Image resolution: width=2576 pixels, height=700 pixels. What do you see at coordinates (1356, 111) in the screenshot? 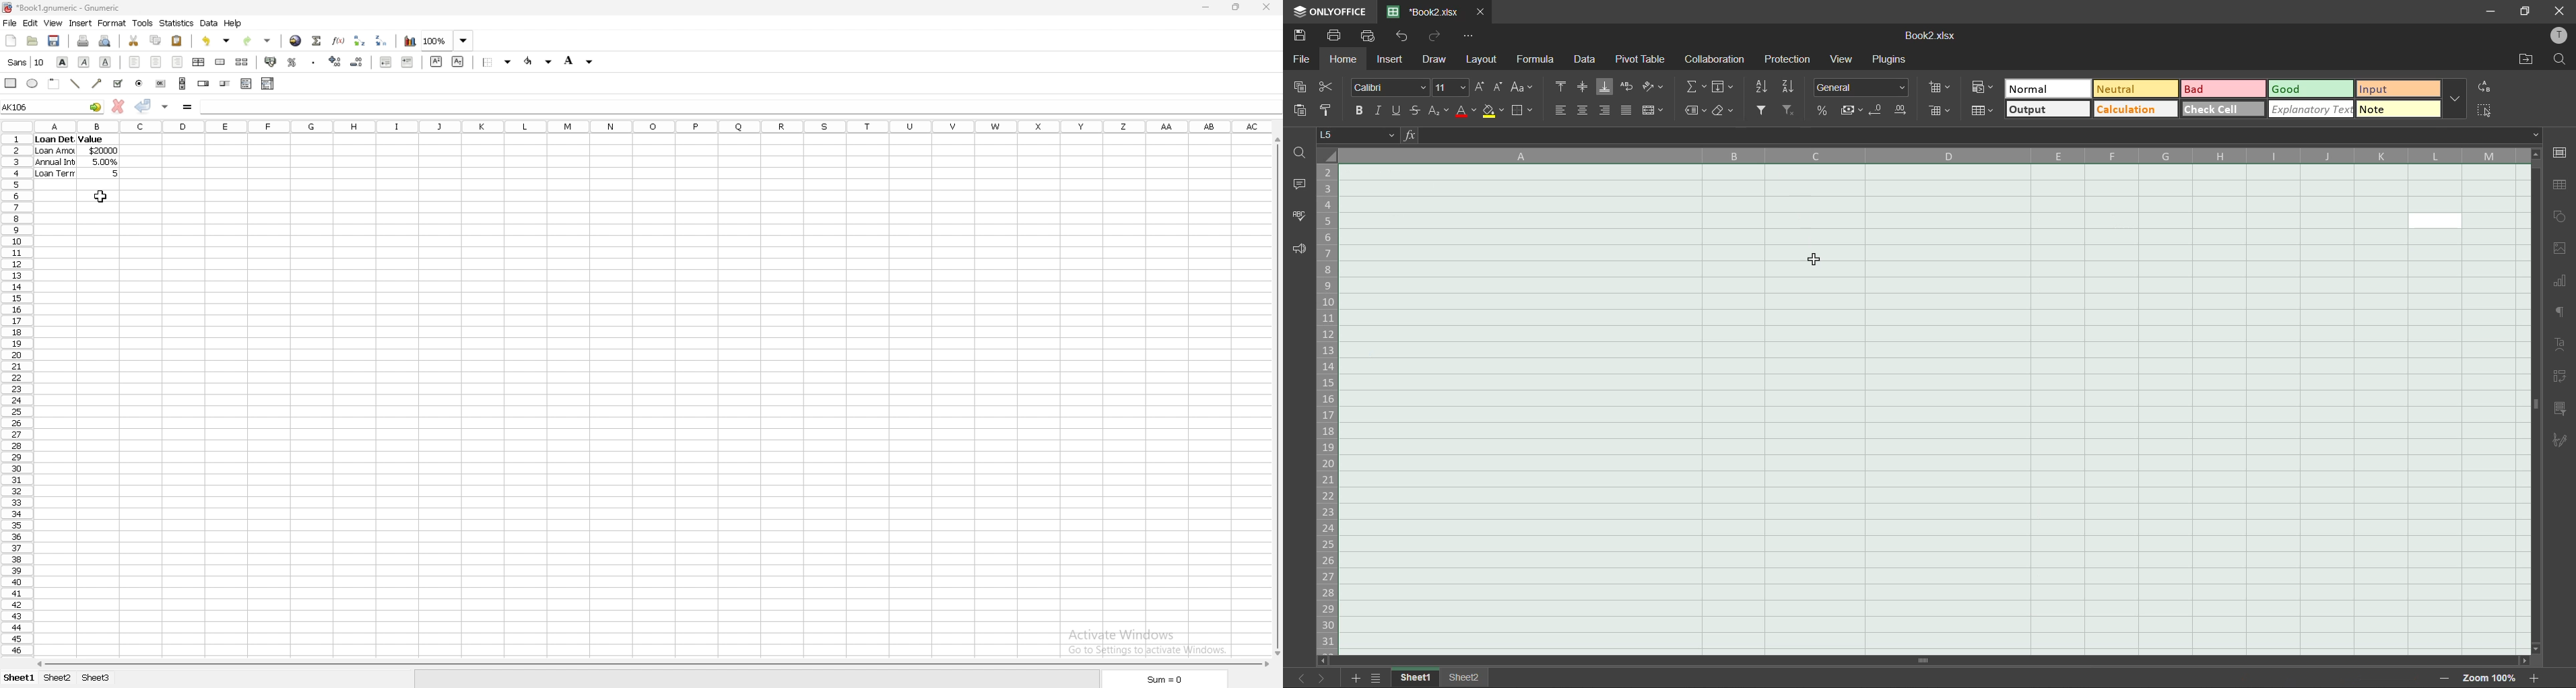
I see `bold` at bounding box center [1356, 111].